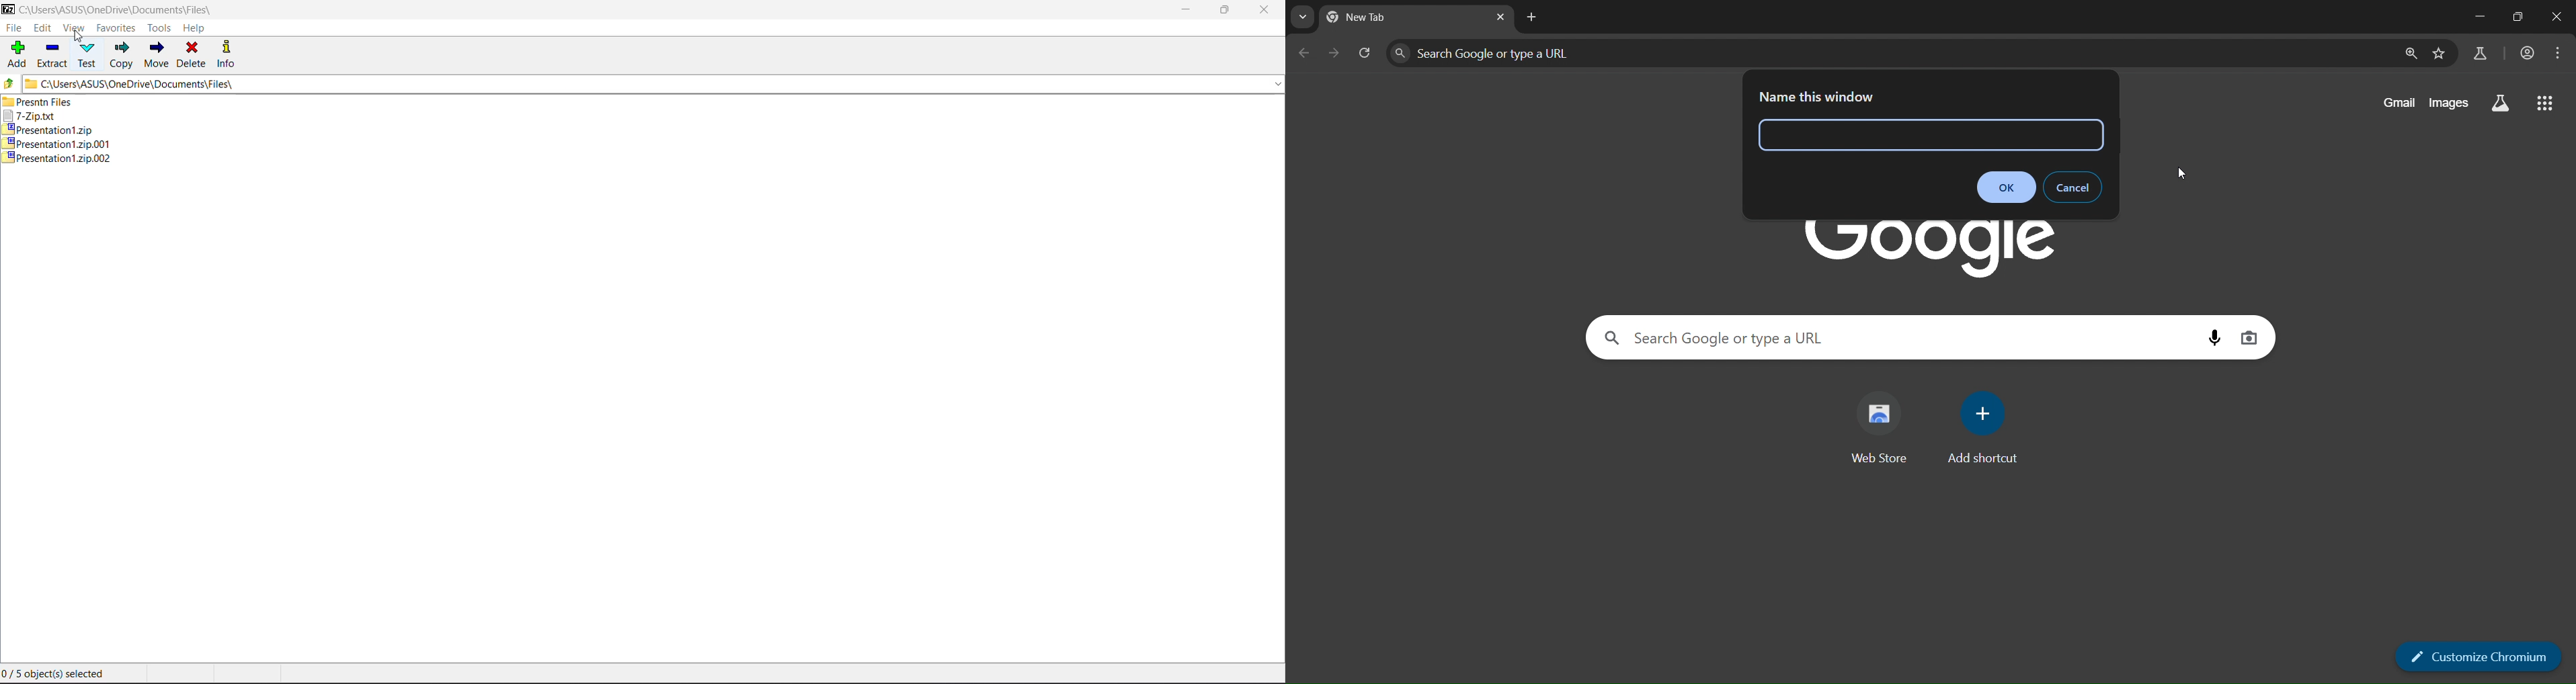  What do you see at coordinates (2396, 104) in the screenshot?
I see `gmail` at bounding box center [2396, 104].